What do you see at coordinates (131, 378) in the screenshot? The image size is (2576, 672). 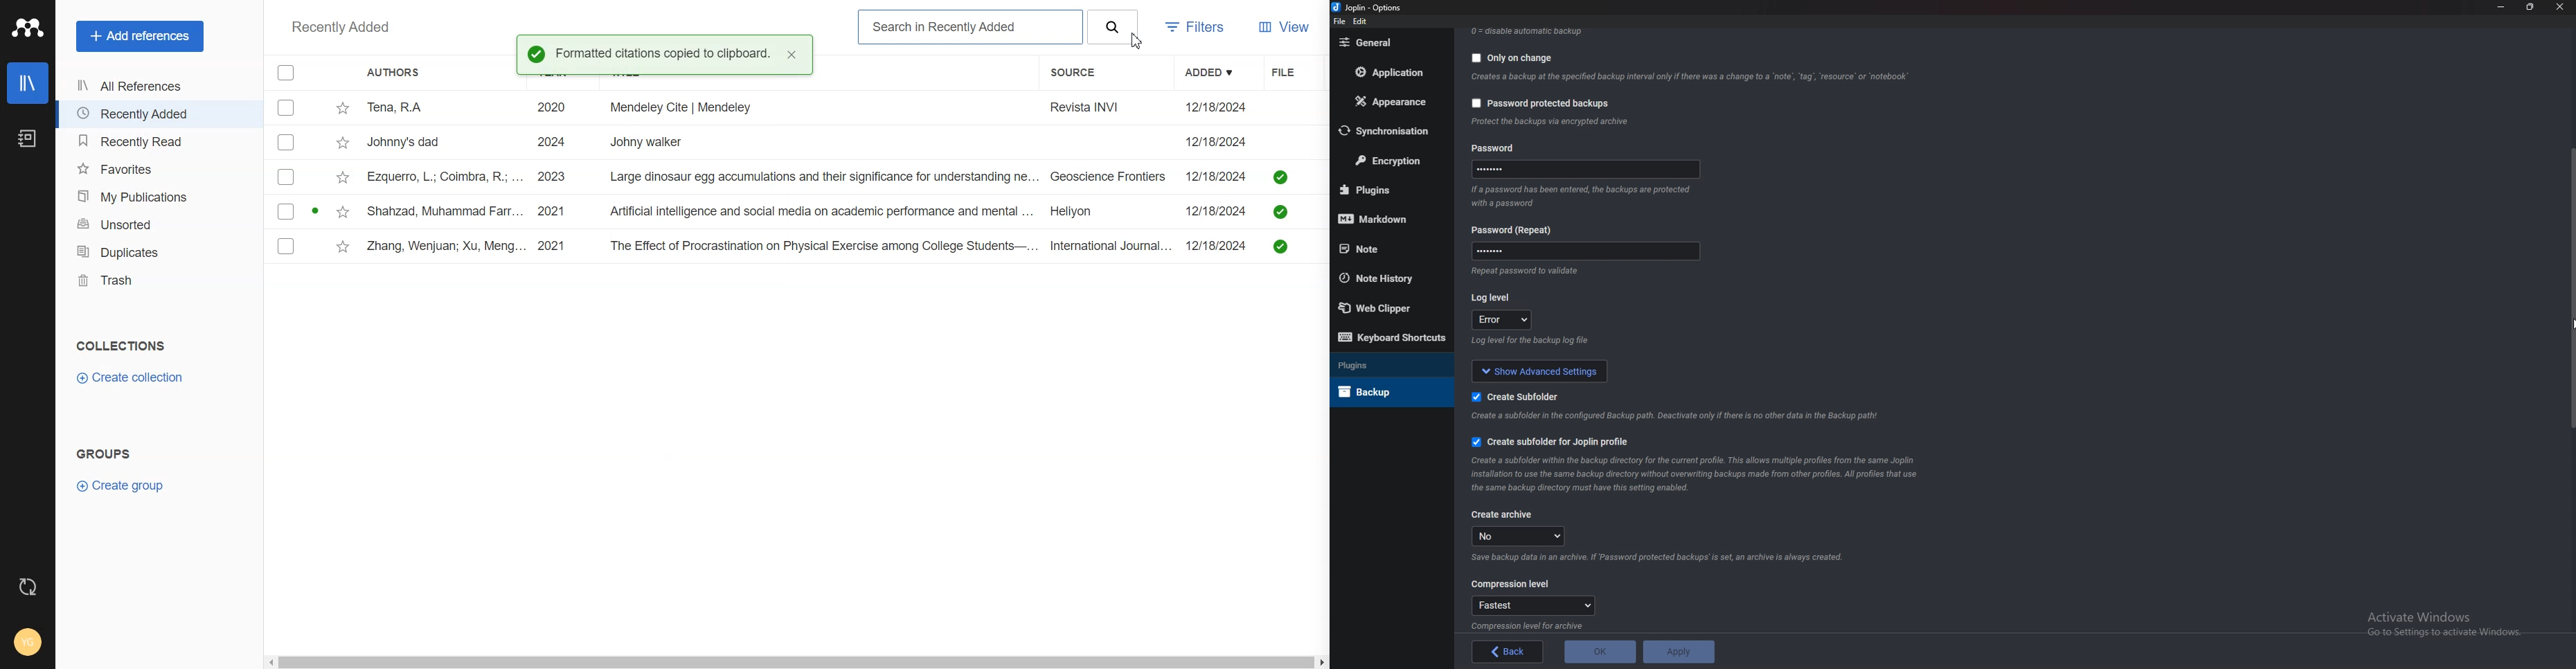 I see `Create Collection` at bounding box center [131, 378].